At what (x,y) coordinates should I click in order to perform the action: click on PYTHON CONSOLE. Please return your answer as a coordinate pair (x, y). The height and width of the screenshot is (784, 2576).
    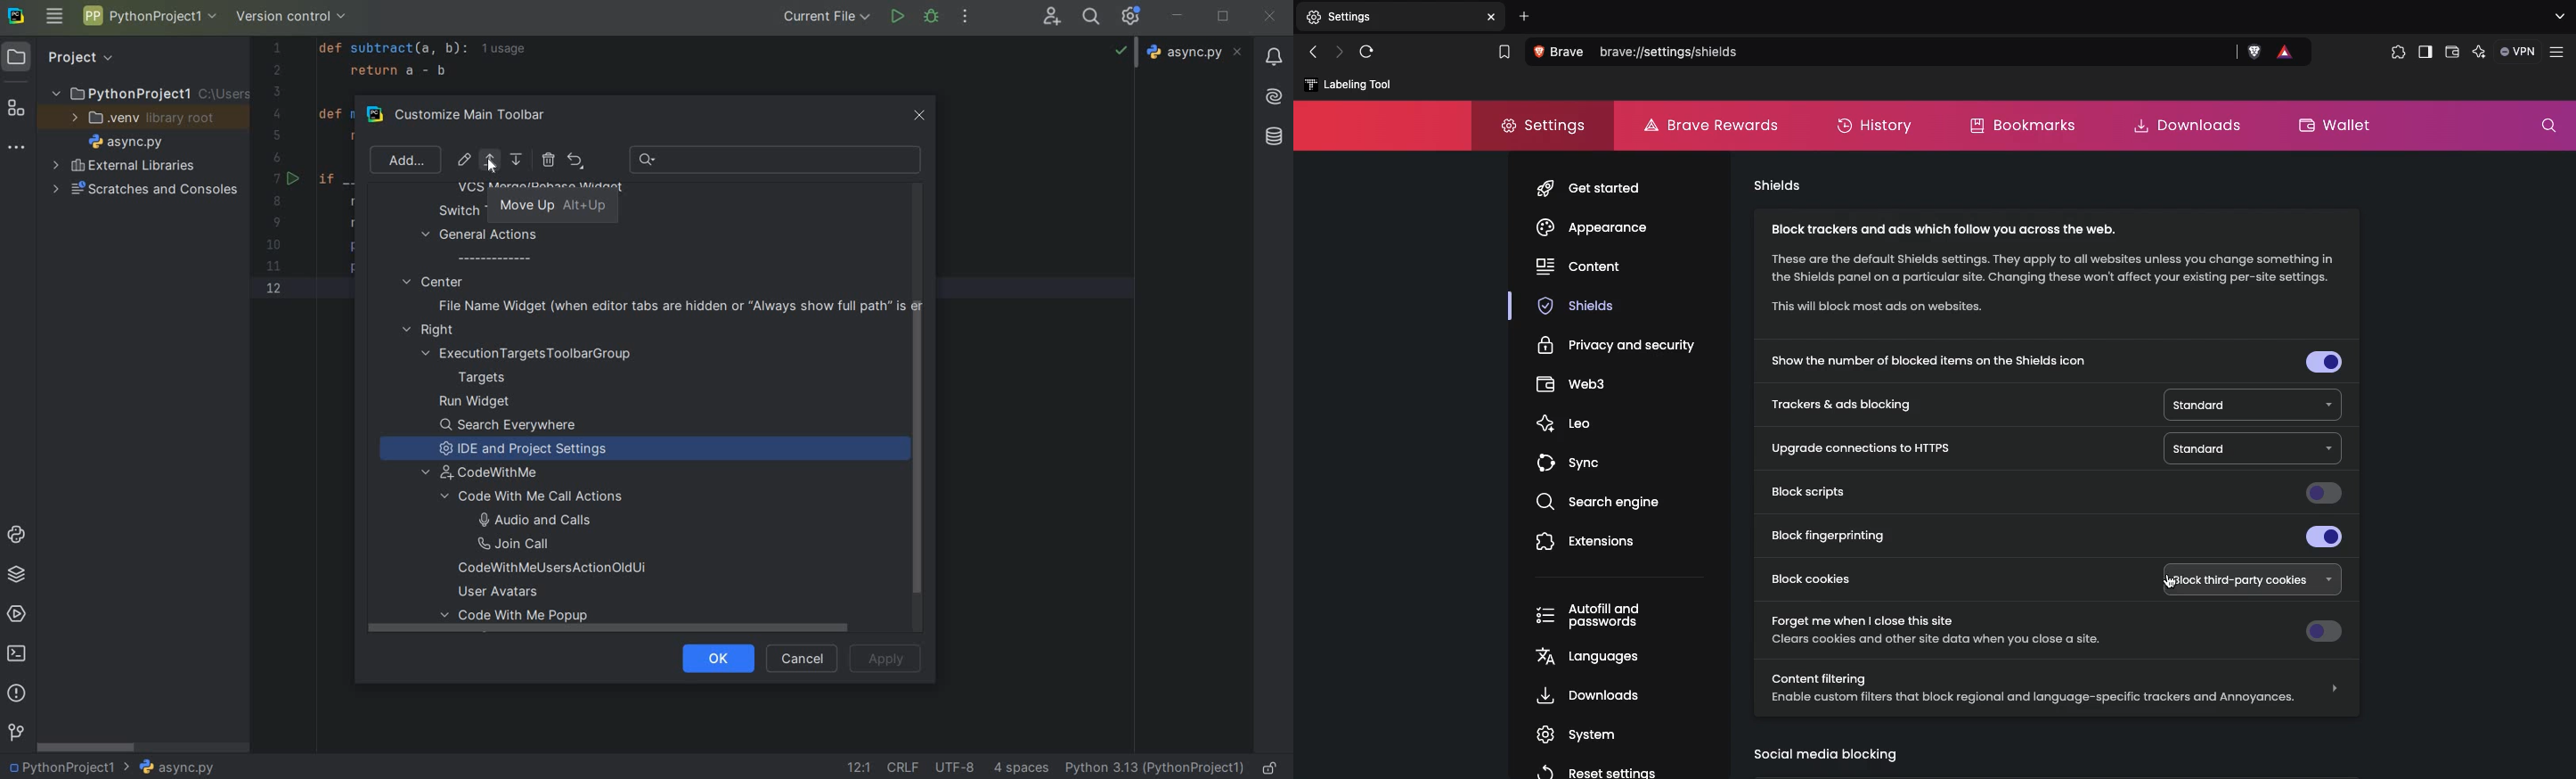
    Looking at the image, I should click on (18, 538).